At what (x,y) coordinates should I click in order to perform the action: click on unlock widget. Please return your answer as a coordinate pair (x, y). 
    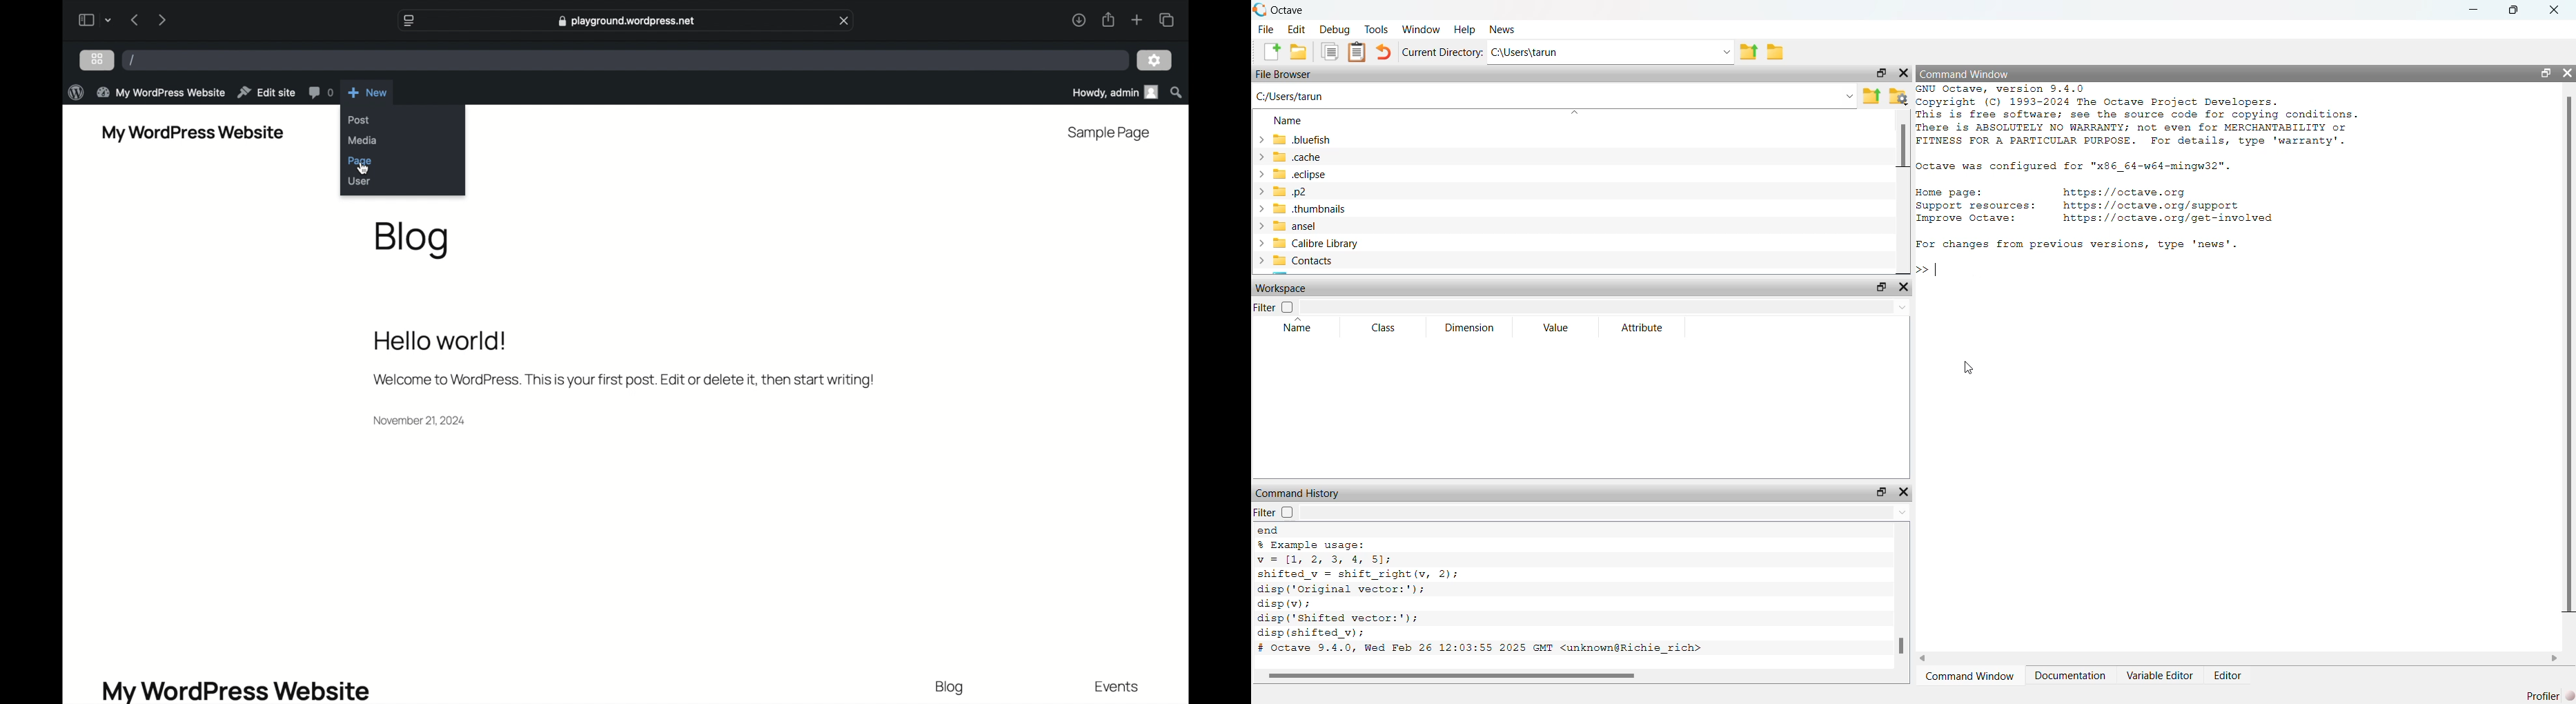
    Looking at the image, I should click on (2542, 74).